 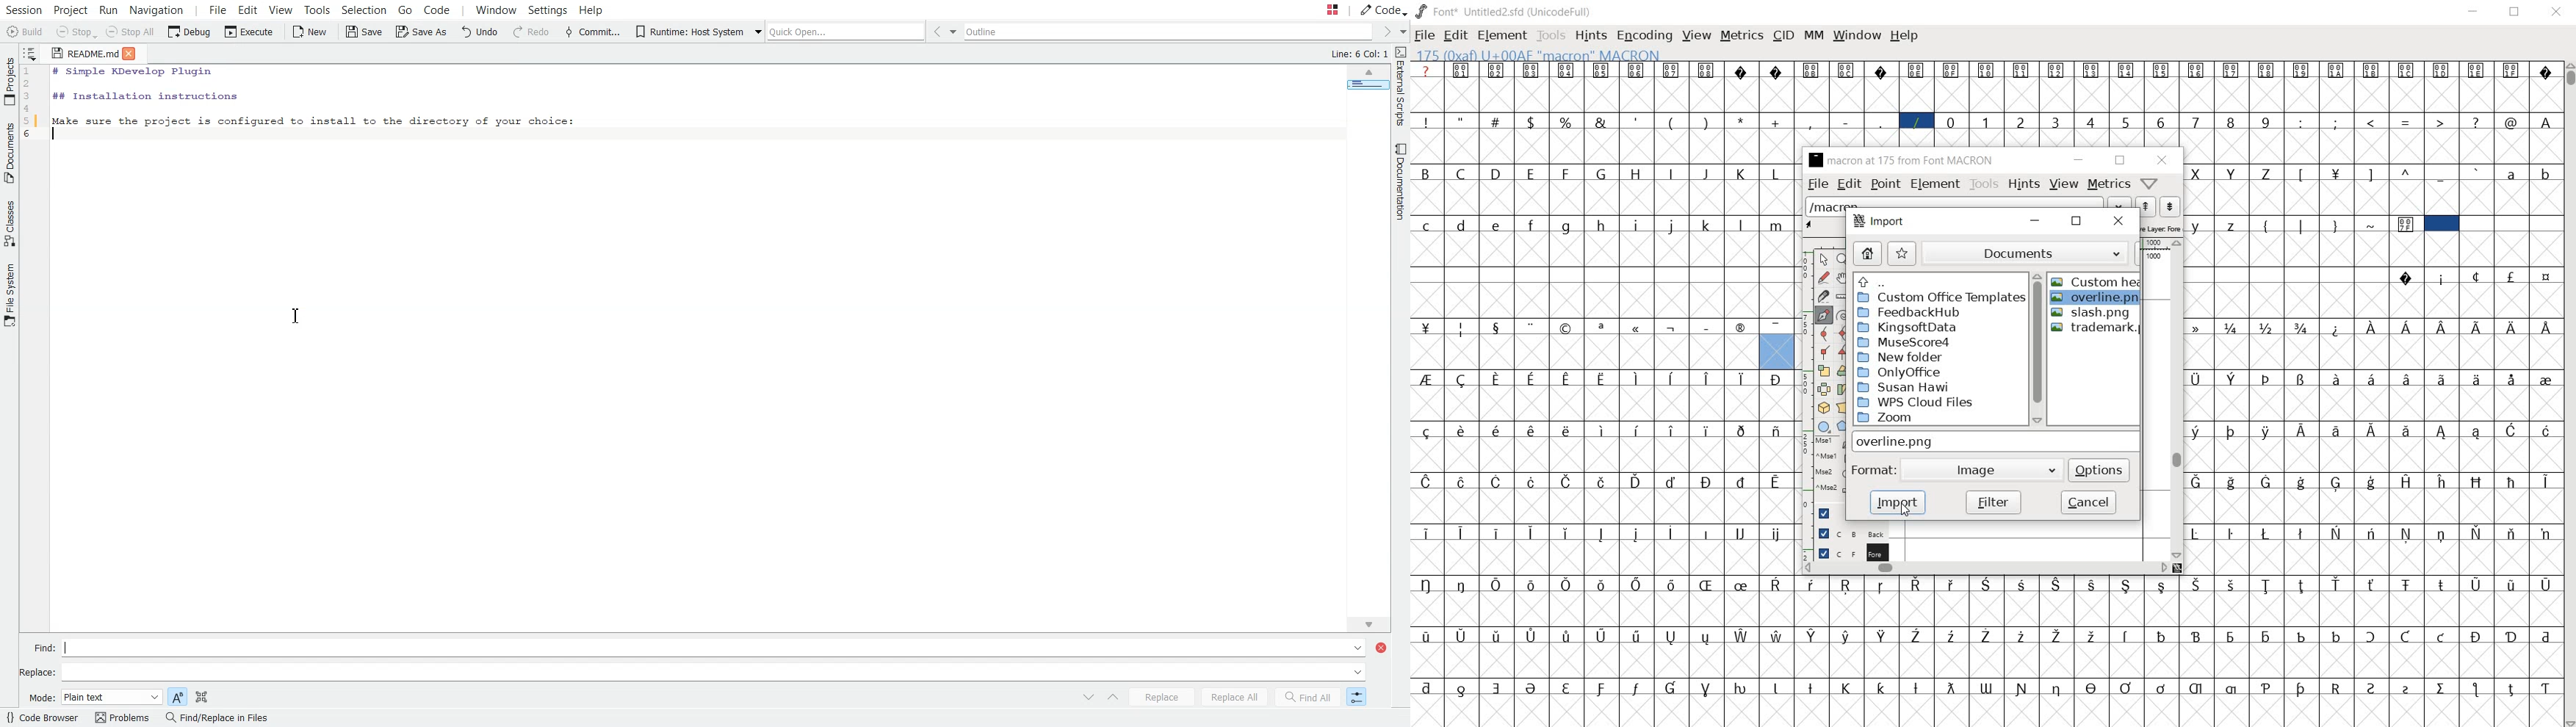 I want to click on Susan Haw, so click(x=1937, y=387).